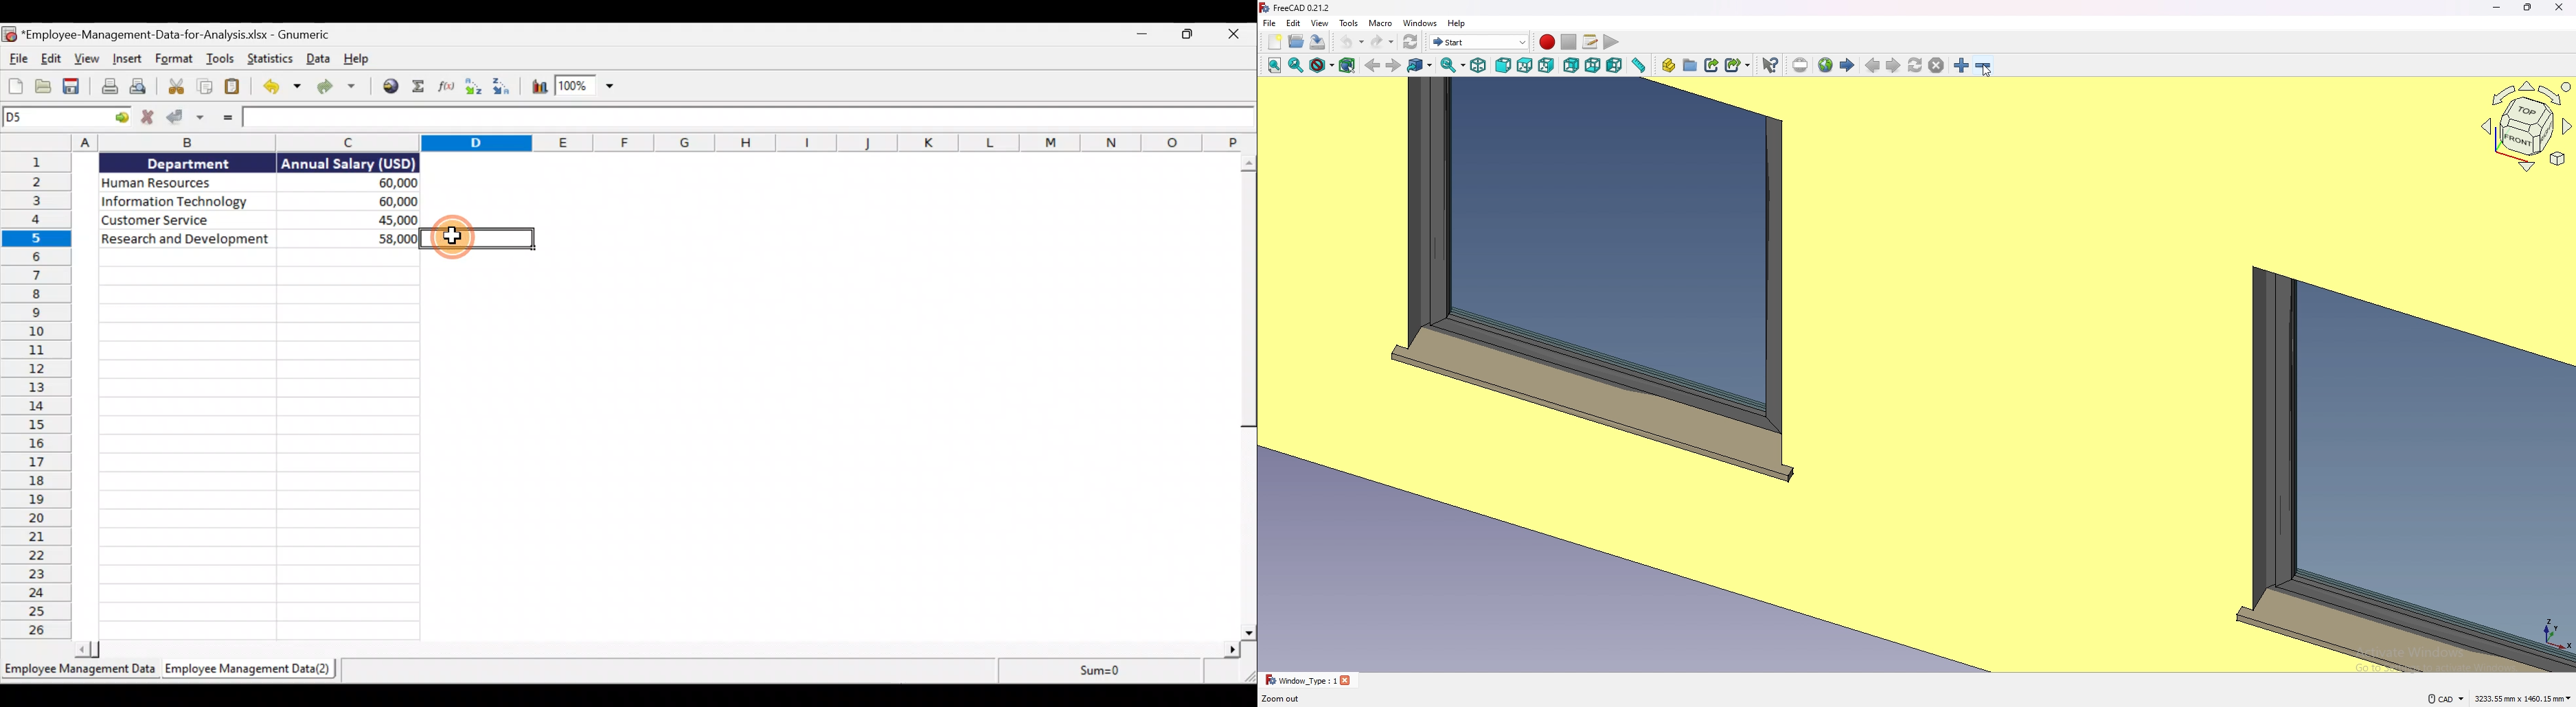  What do you see at coordinates (35, 397) in the screenshot?
I see `Rows` at bounding box center [35, 397].